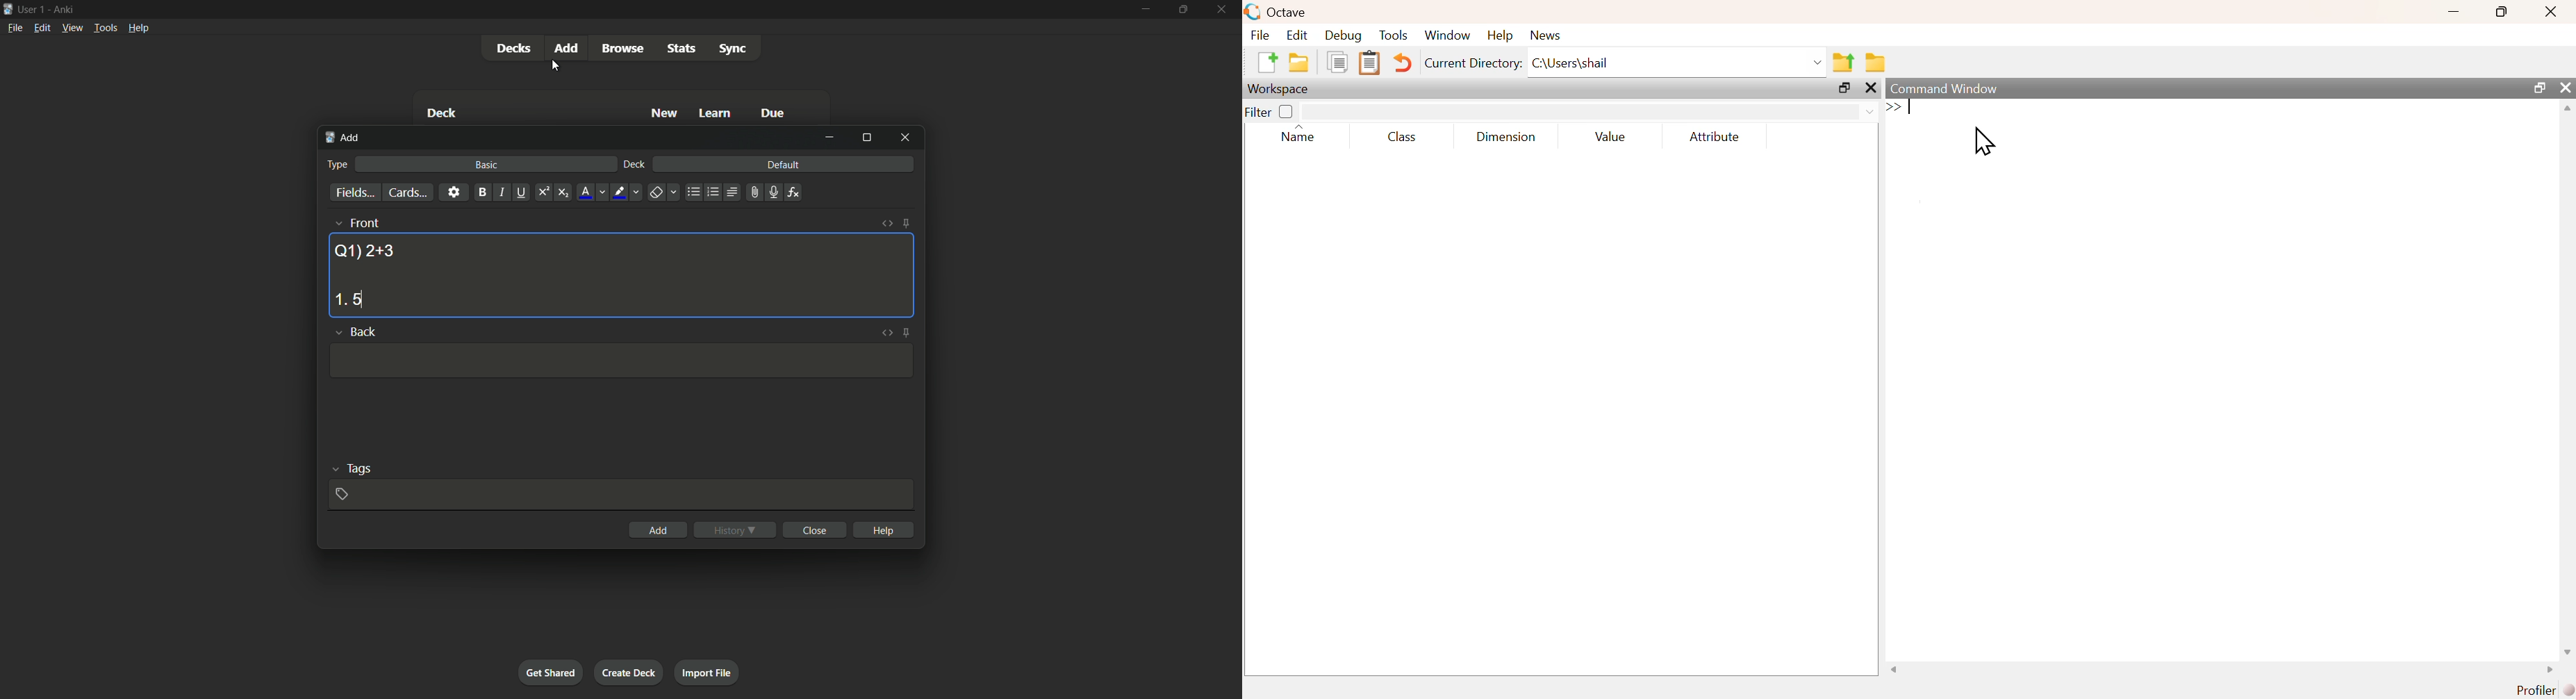 The image size is (2576, 700). Describe the element at coordinates (348, 299) in the screenshot. I see `option 1` at that location.